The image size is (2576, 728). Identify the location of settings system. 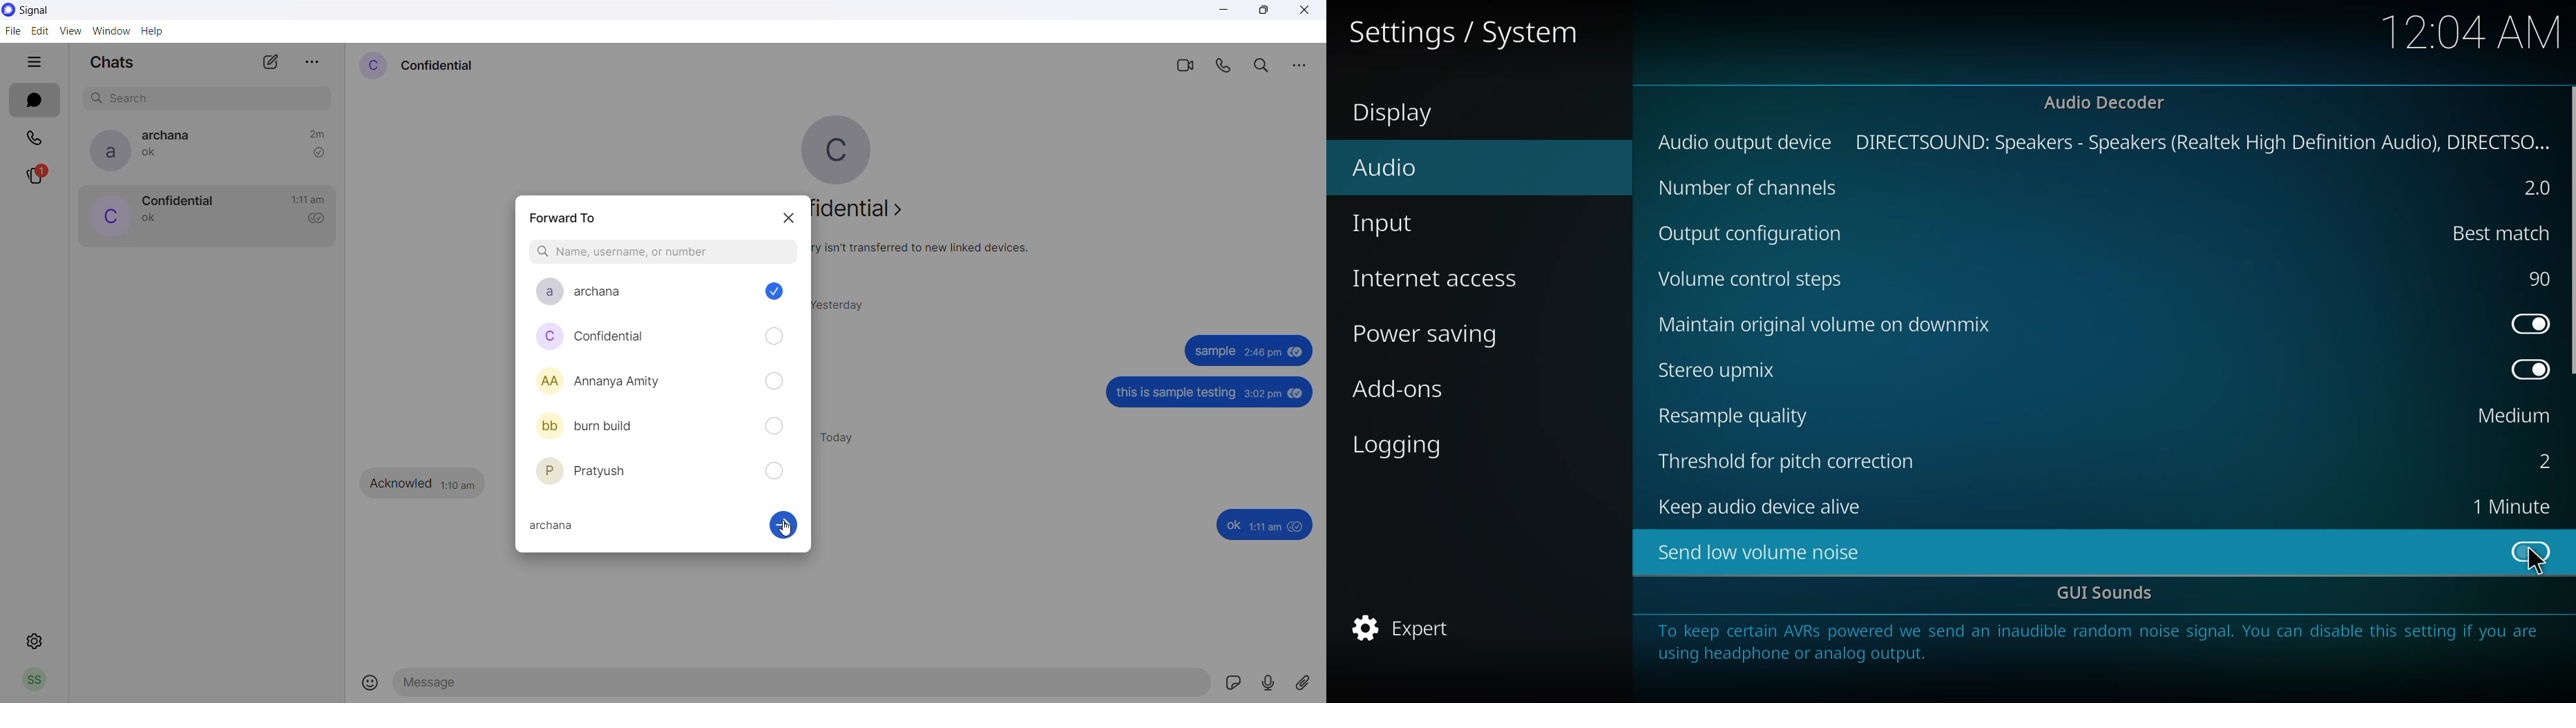
(1468, 32).